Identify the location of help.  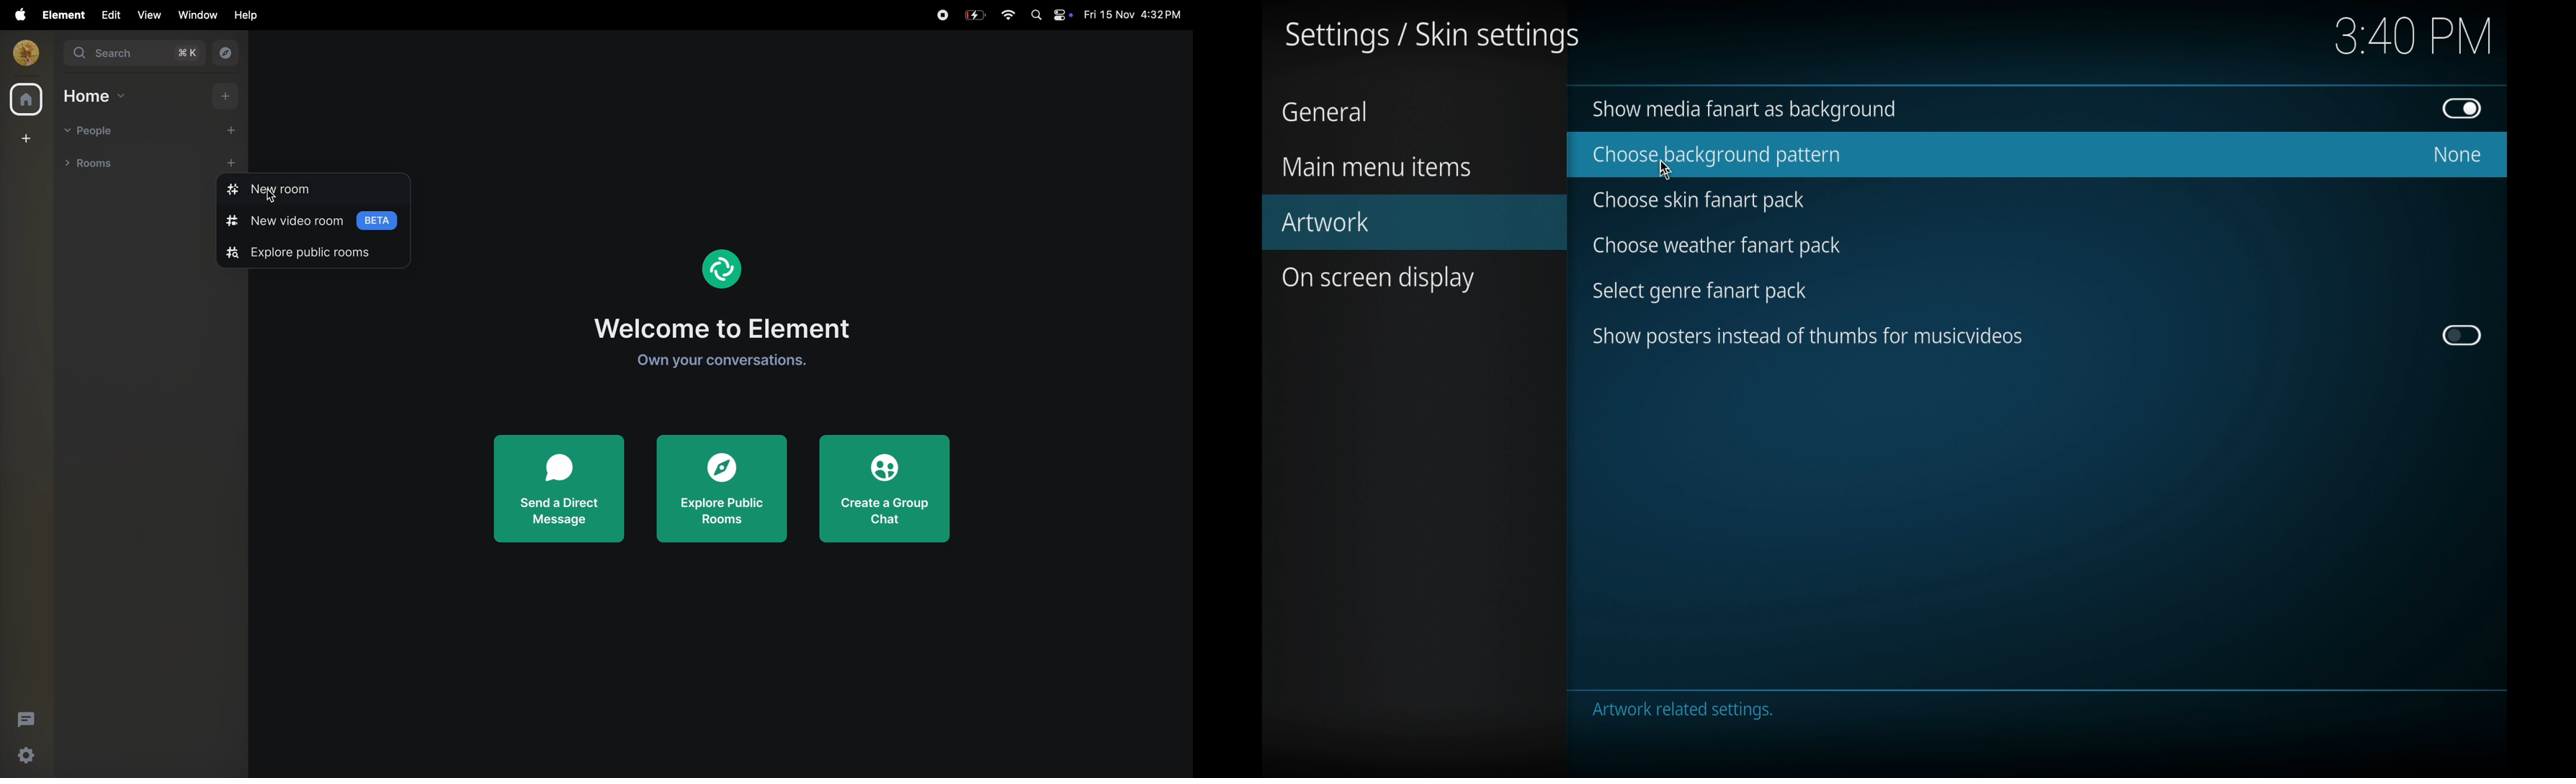
(243, 15).